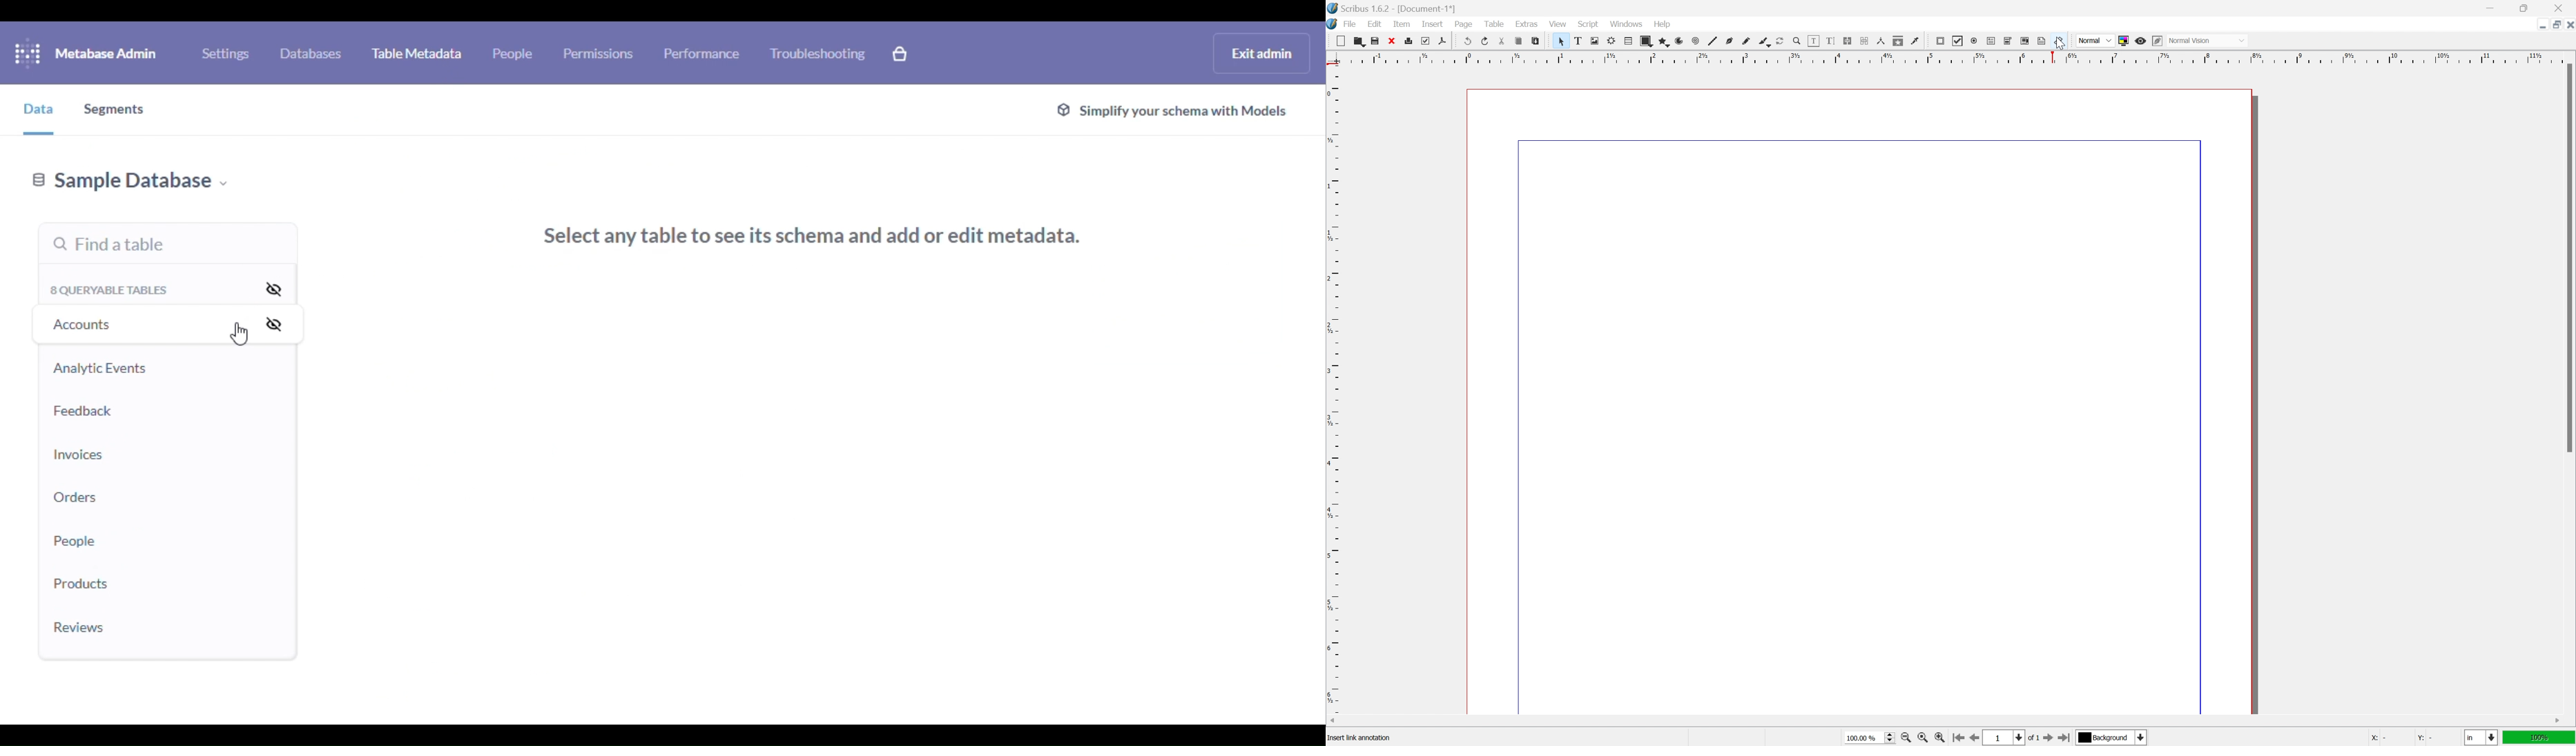  I want to click on calligraphy line, so click(1764, 41).